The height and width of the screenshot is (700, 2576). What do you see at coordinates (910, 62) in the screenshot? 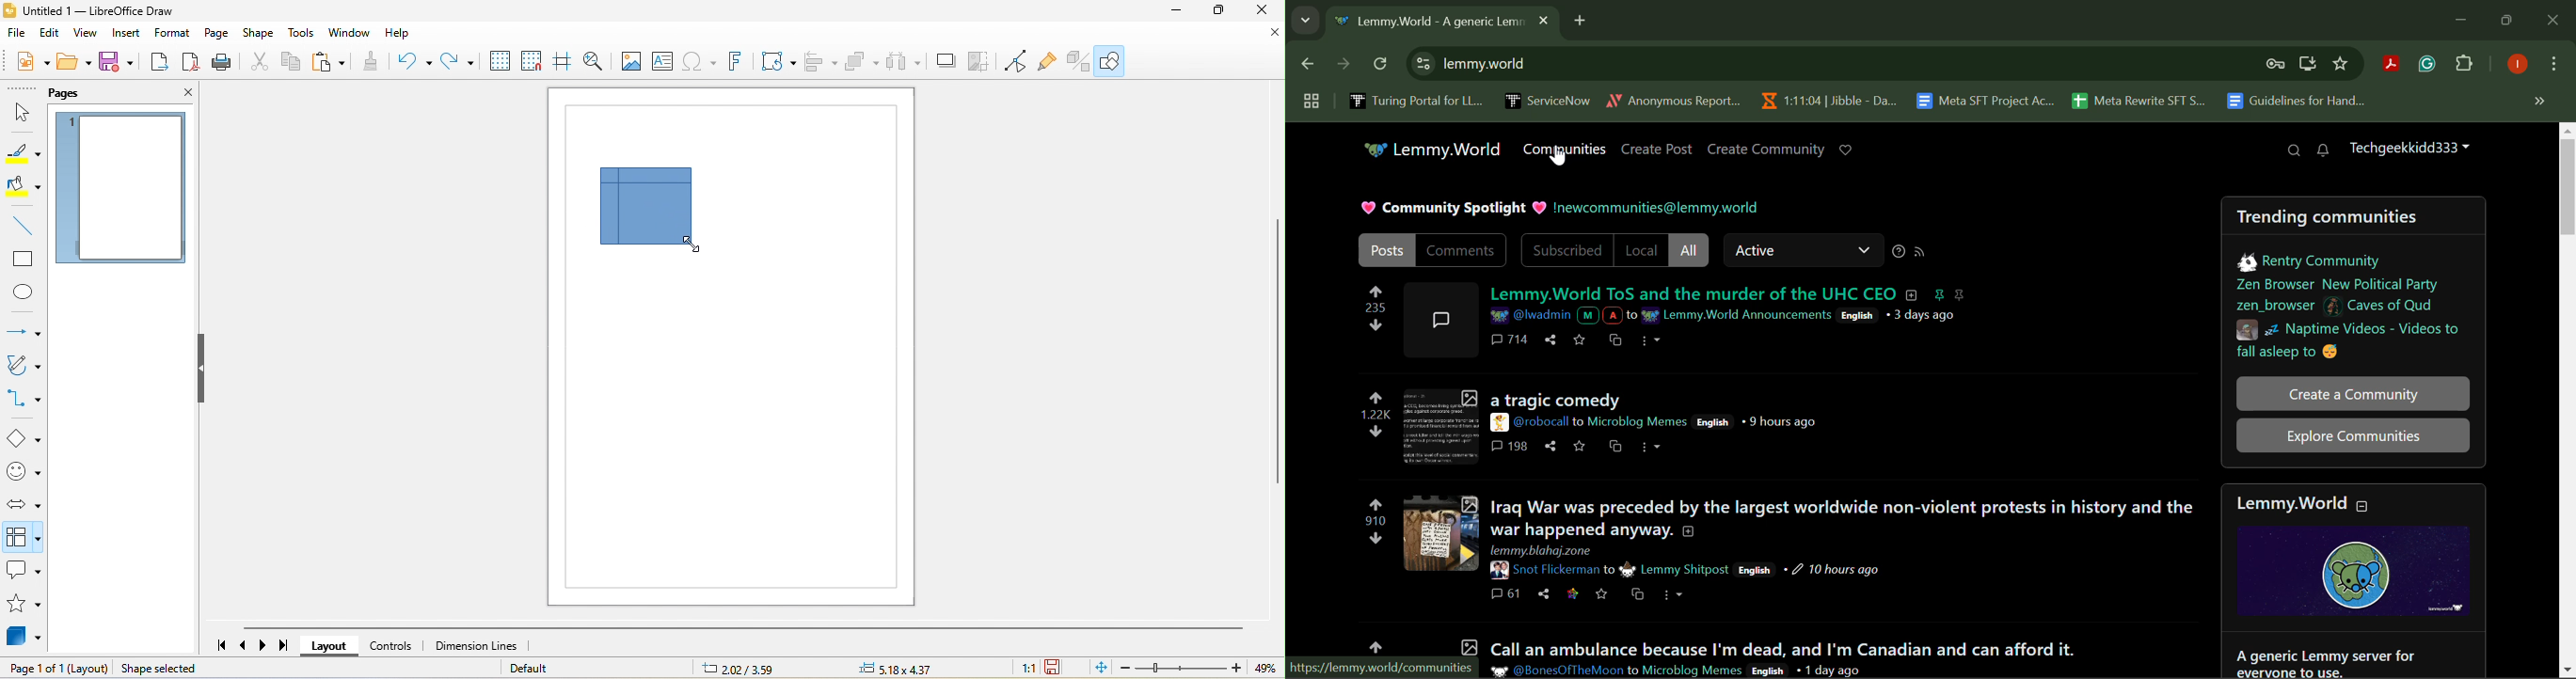
I see `select at least three object to distribute` at bounding box center [910, 62].